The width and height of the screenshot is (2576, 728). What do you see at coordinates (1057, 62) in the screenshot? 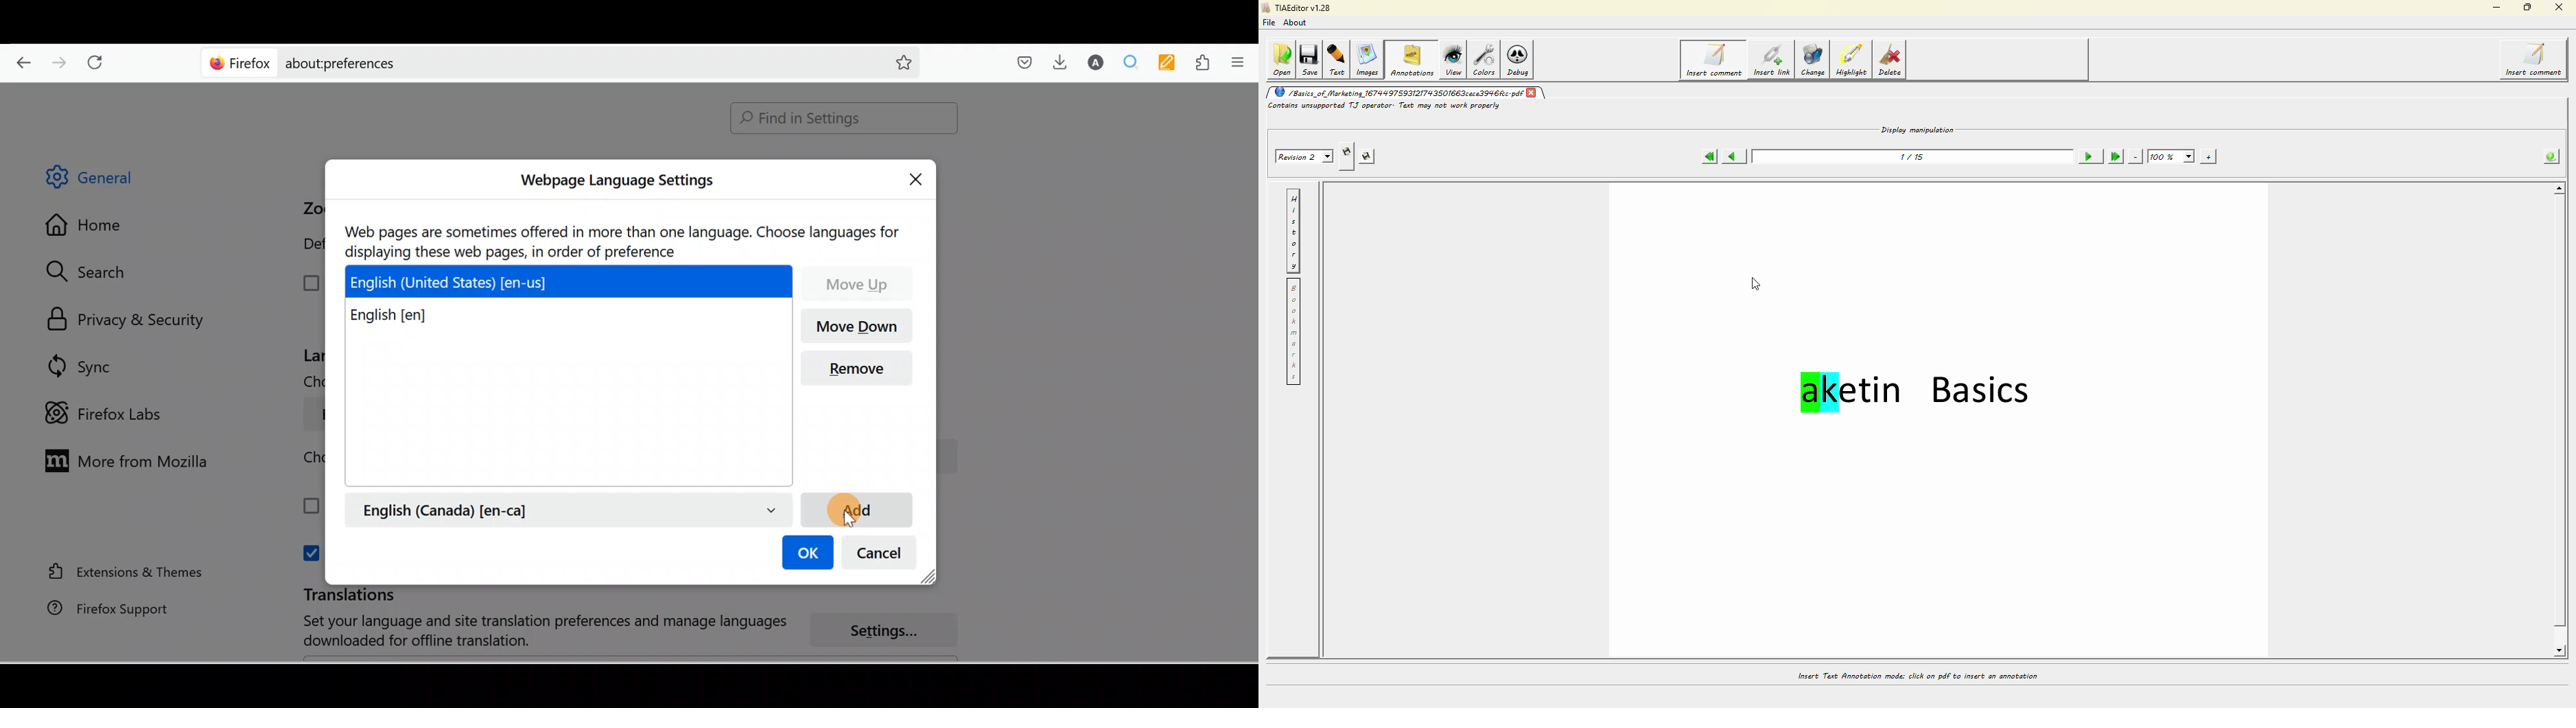
I see `Downloads` at bounding box center [1057, 62].